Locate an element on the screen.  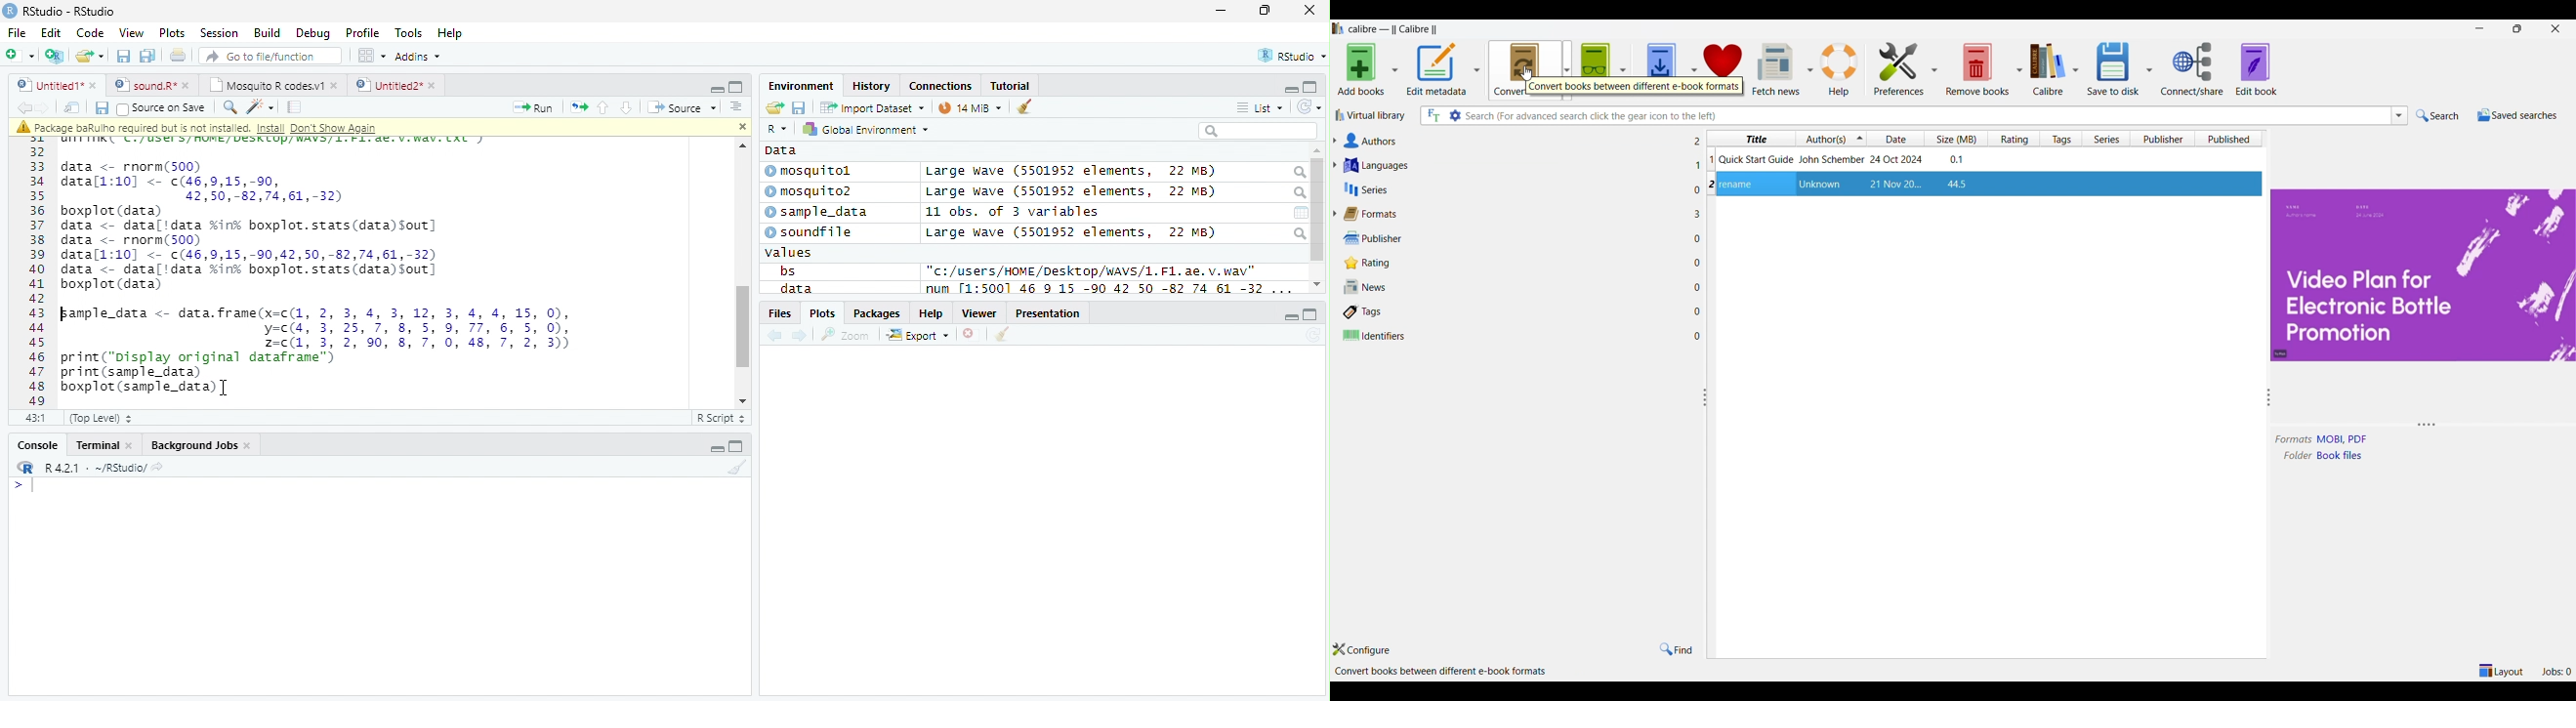
Go backward is located at coordinates (775, 337).